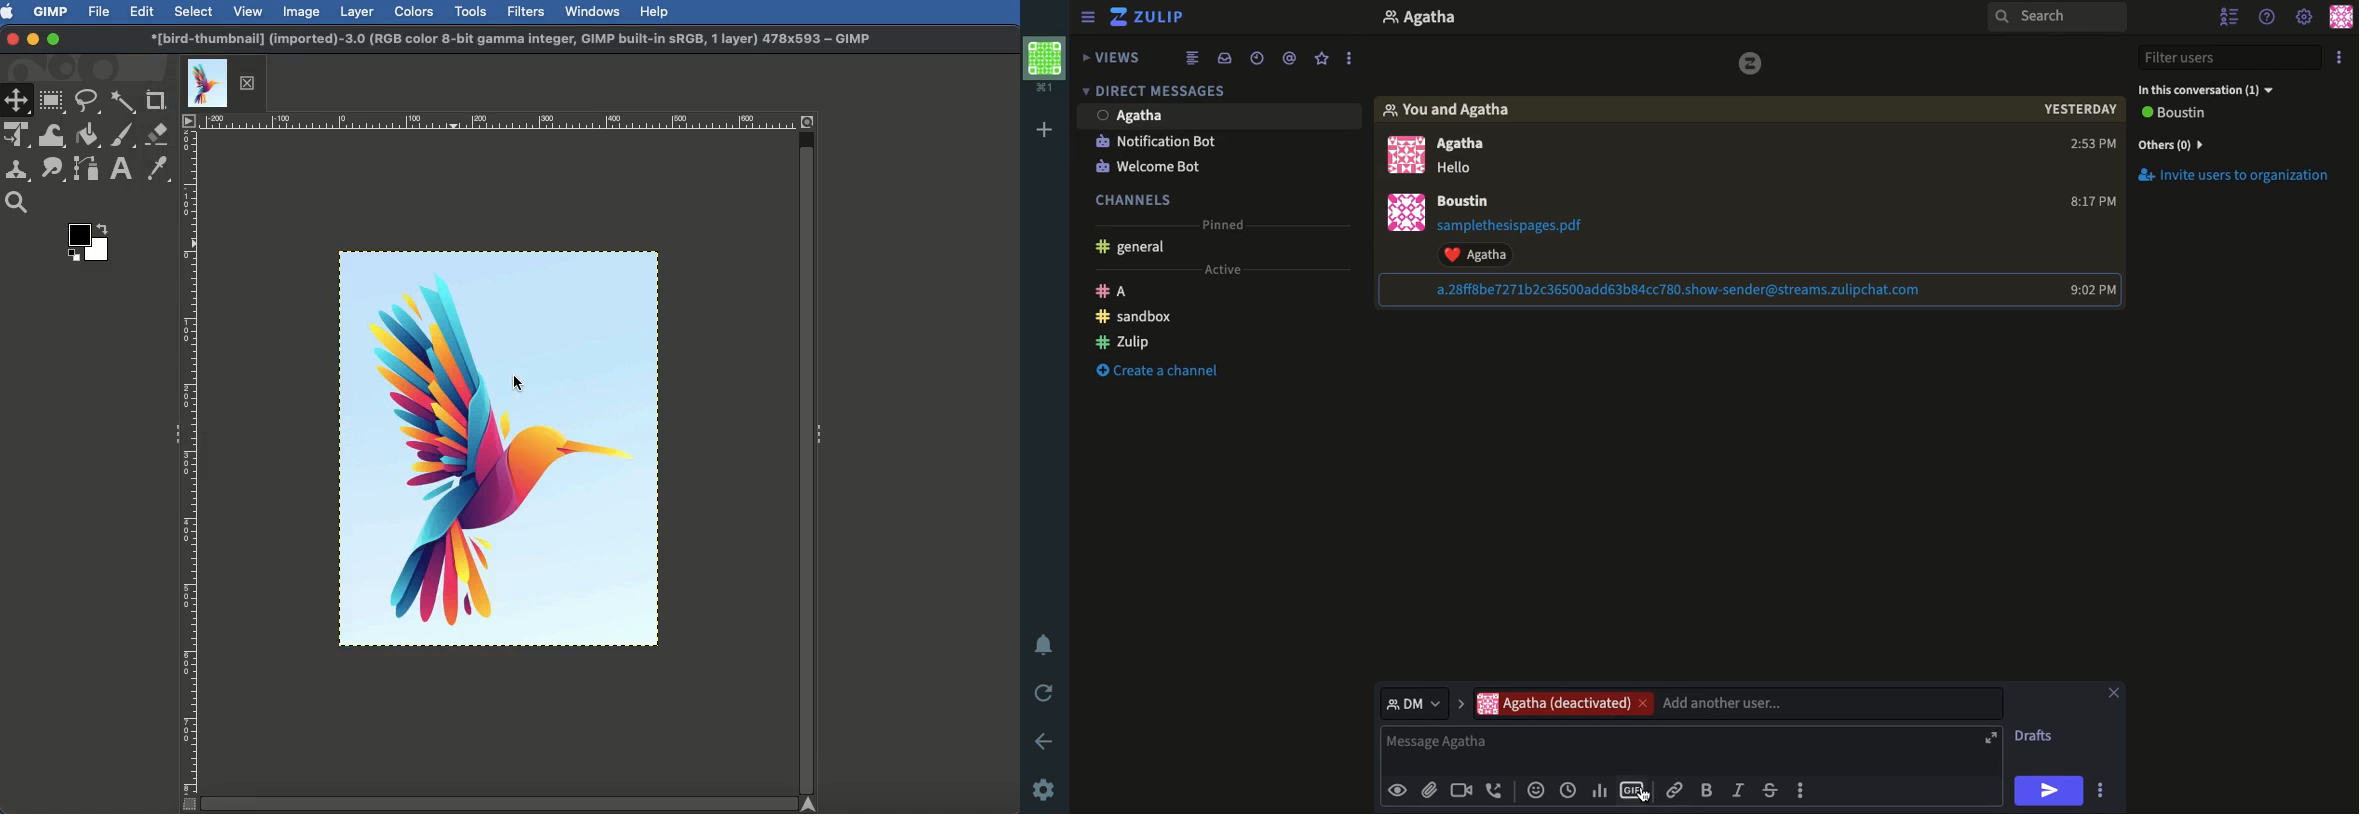 The height and width of the screenshot is (840, 2380). Describe the element at coordinates (1738, 702) in the screenshot. I see `Deactivated` at that location.